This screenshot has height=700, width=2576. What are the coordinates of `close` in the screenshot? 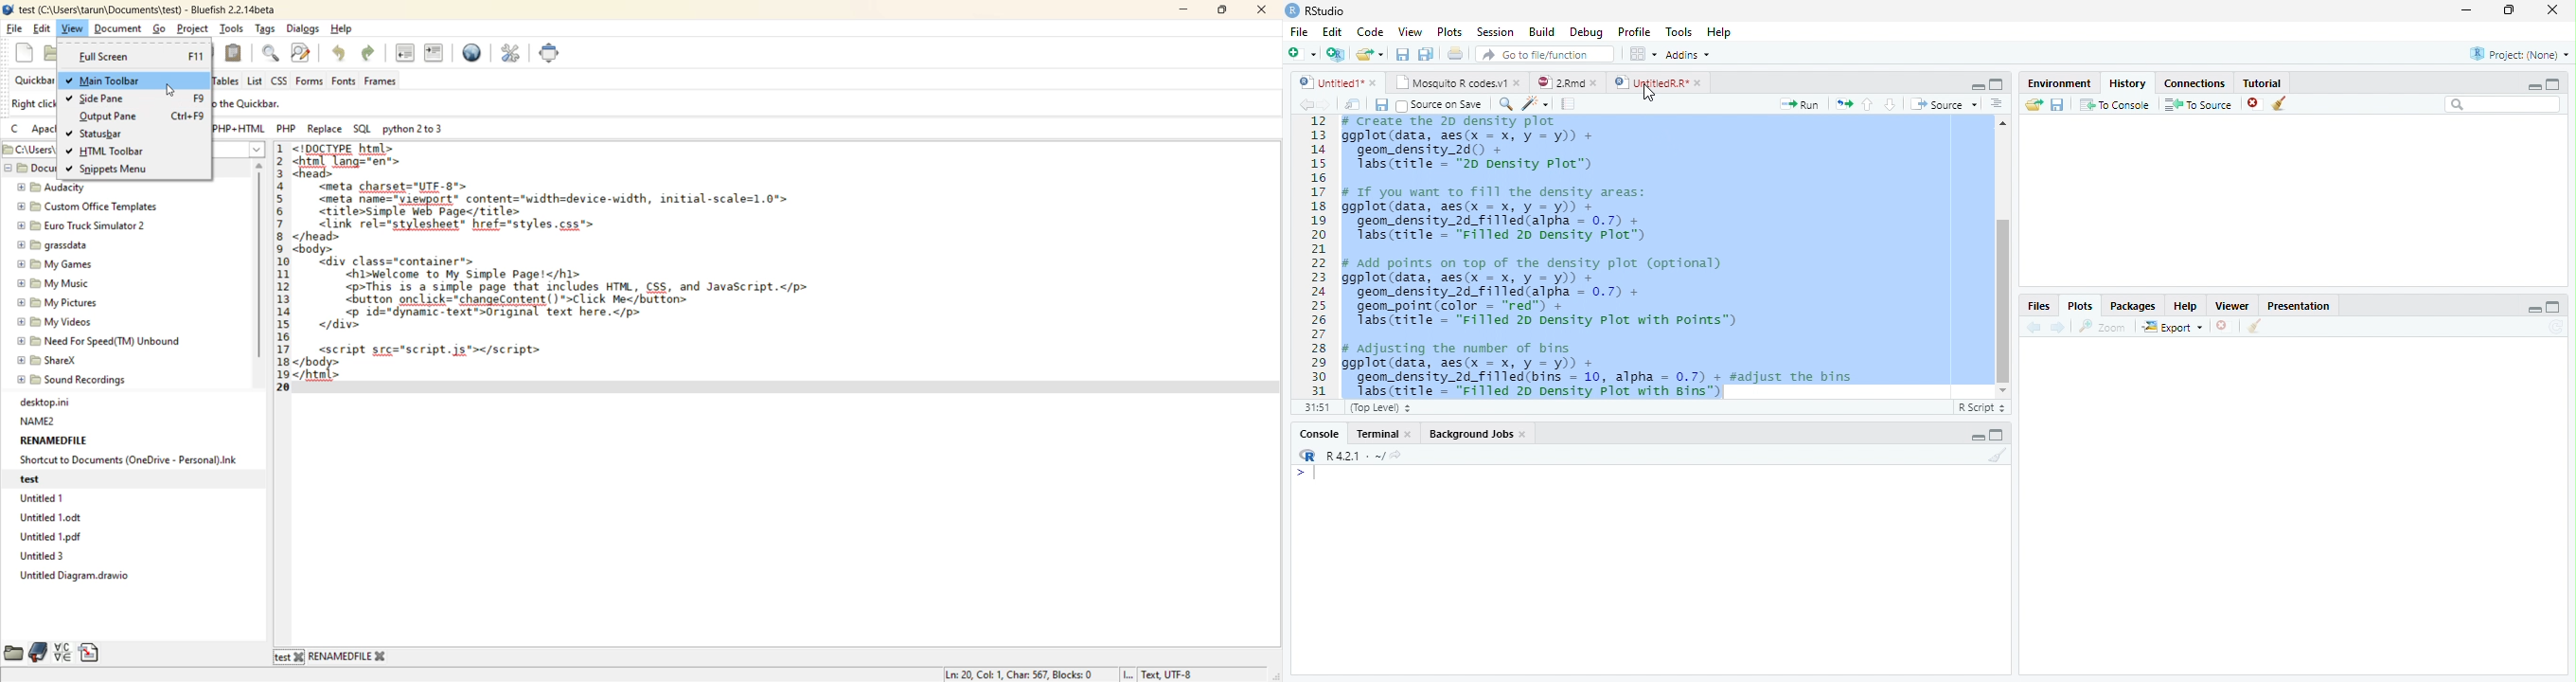 It's located at (1525, 436).